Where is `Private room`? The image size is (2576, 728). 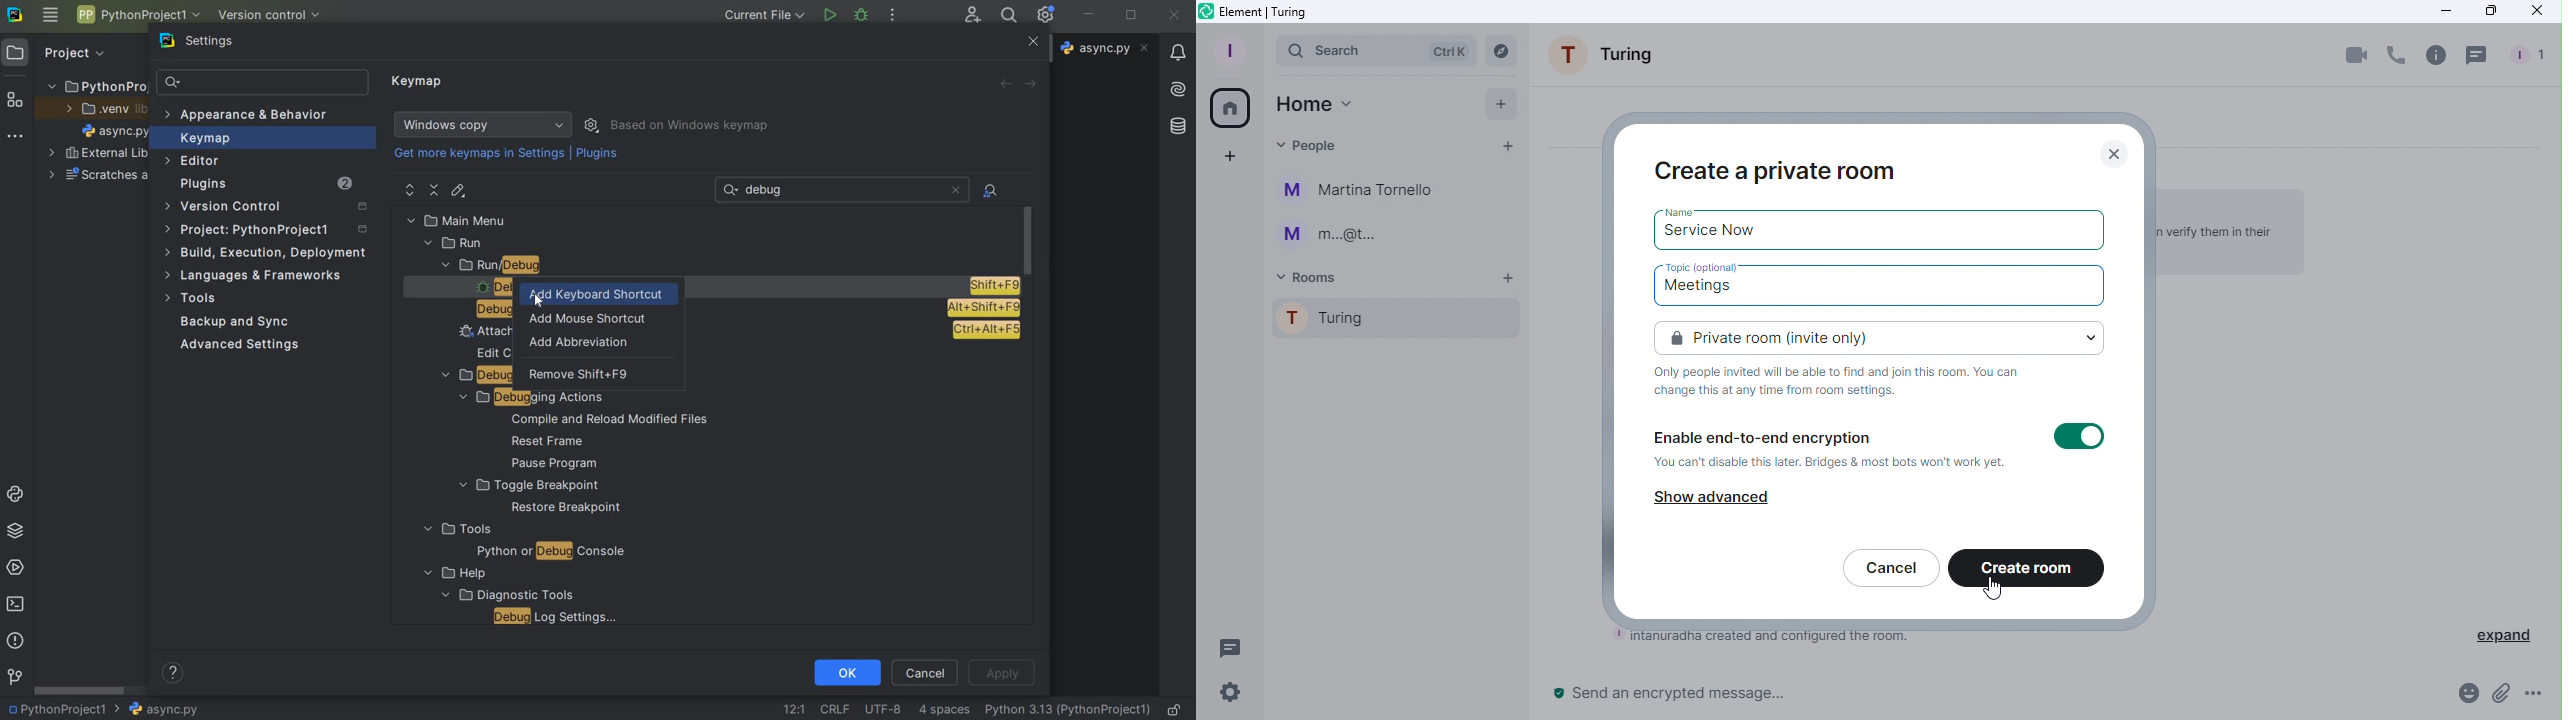
Private room is located at coordinates (1884, 336).